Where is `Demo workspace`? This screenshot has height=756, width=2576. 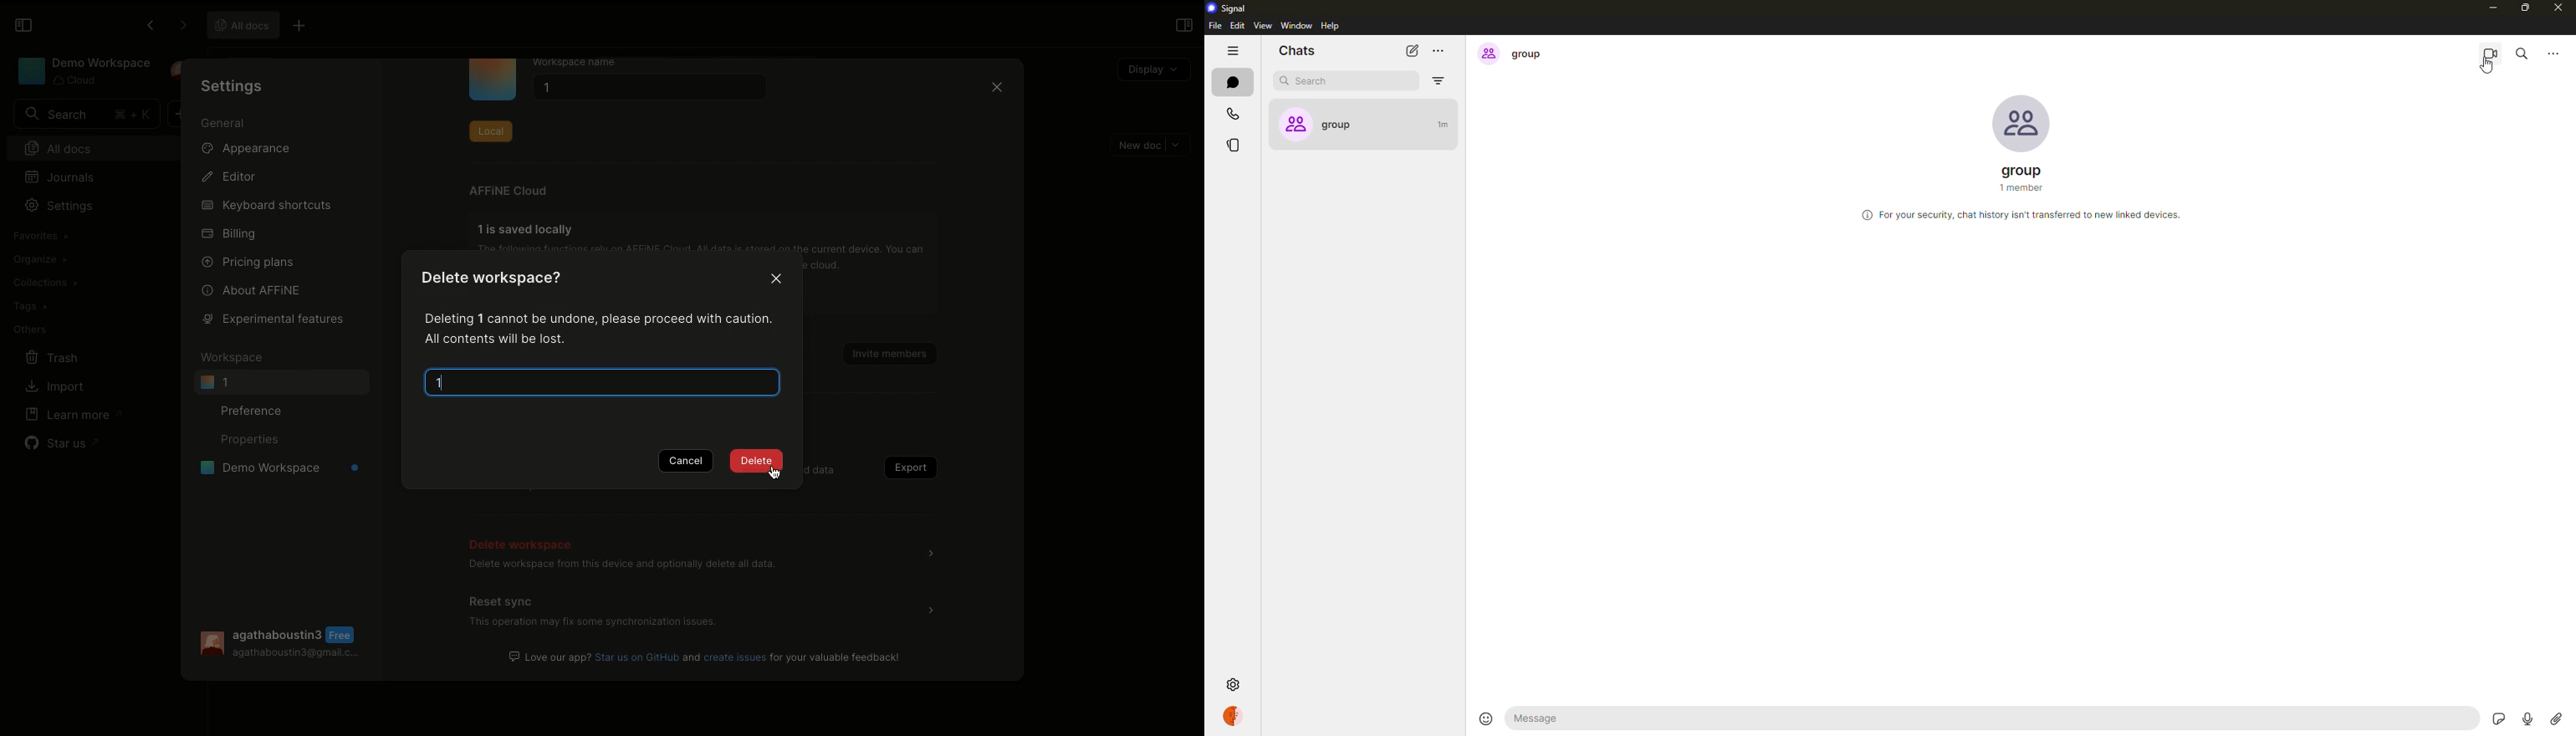
Demo workspace is located at coordinates (274, 470).